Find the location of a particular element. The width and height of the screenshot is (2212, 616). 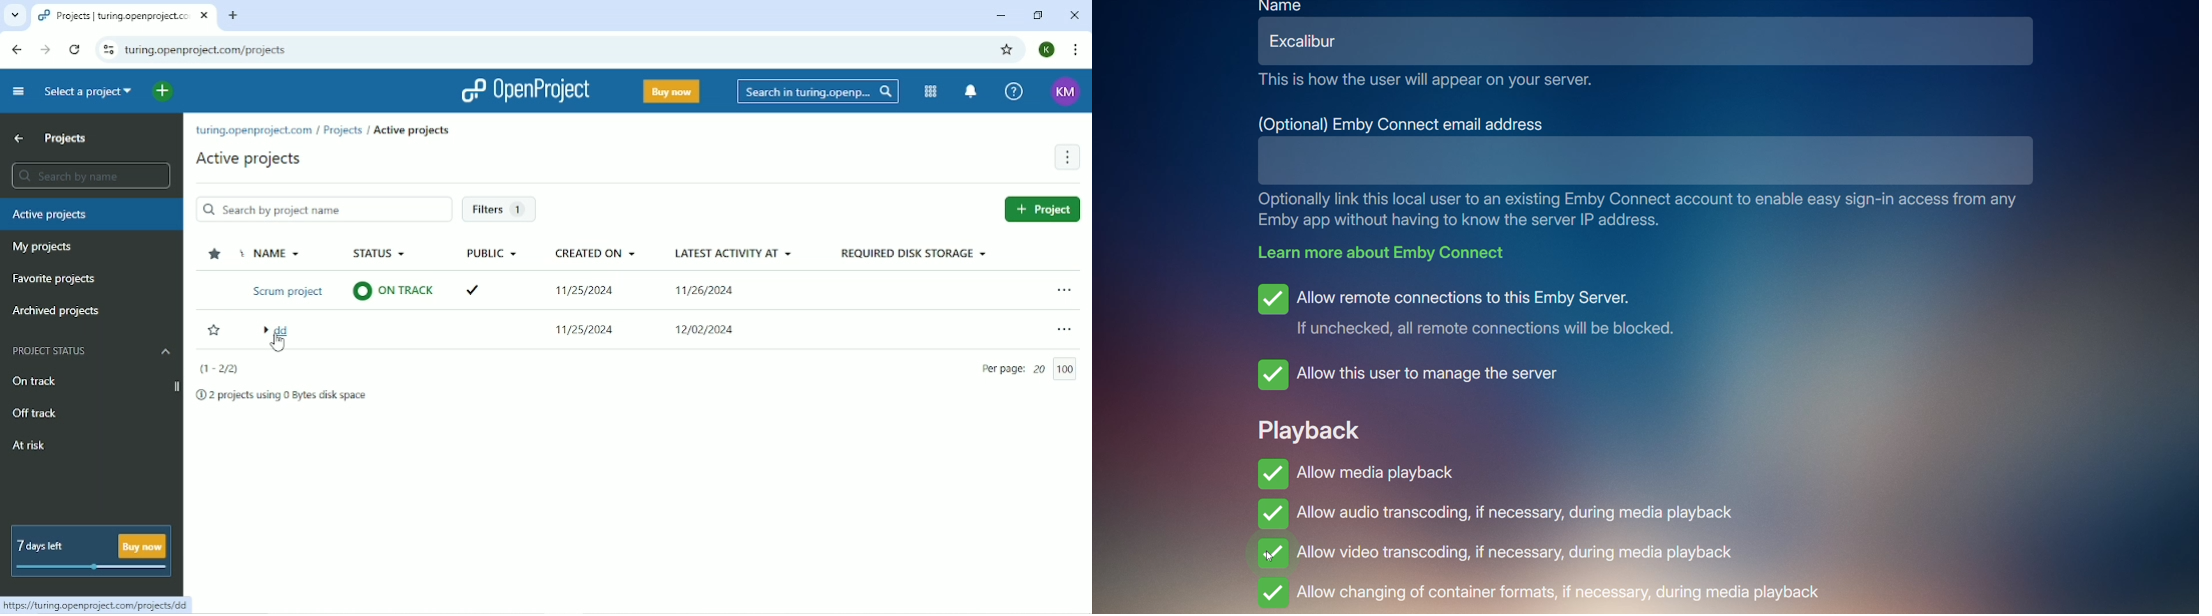

Playback is located at coordinates (1309, 428).